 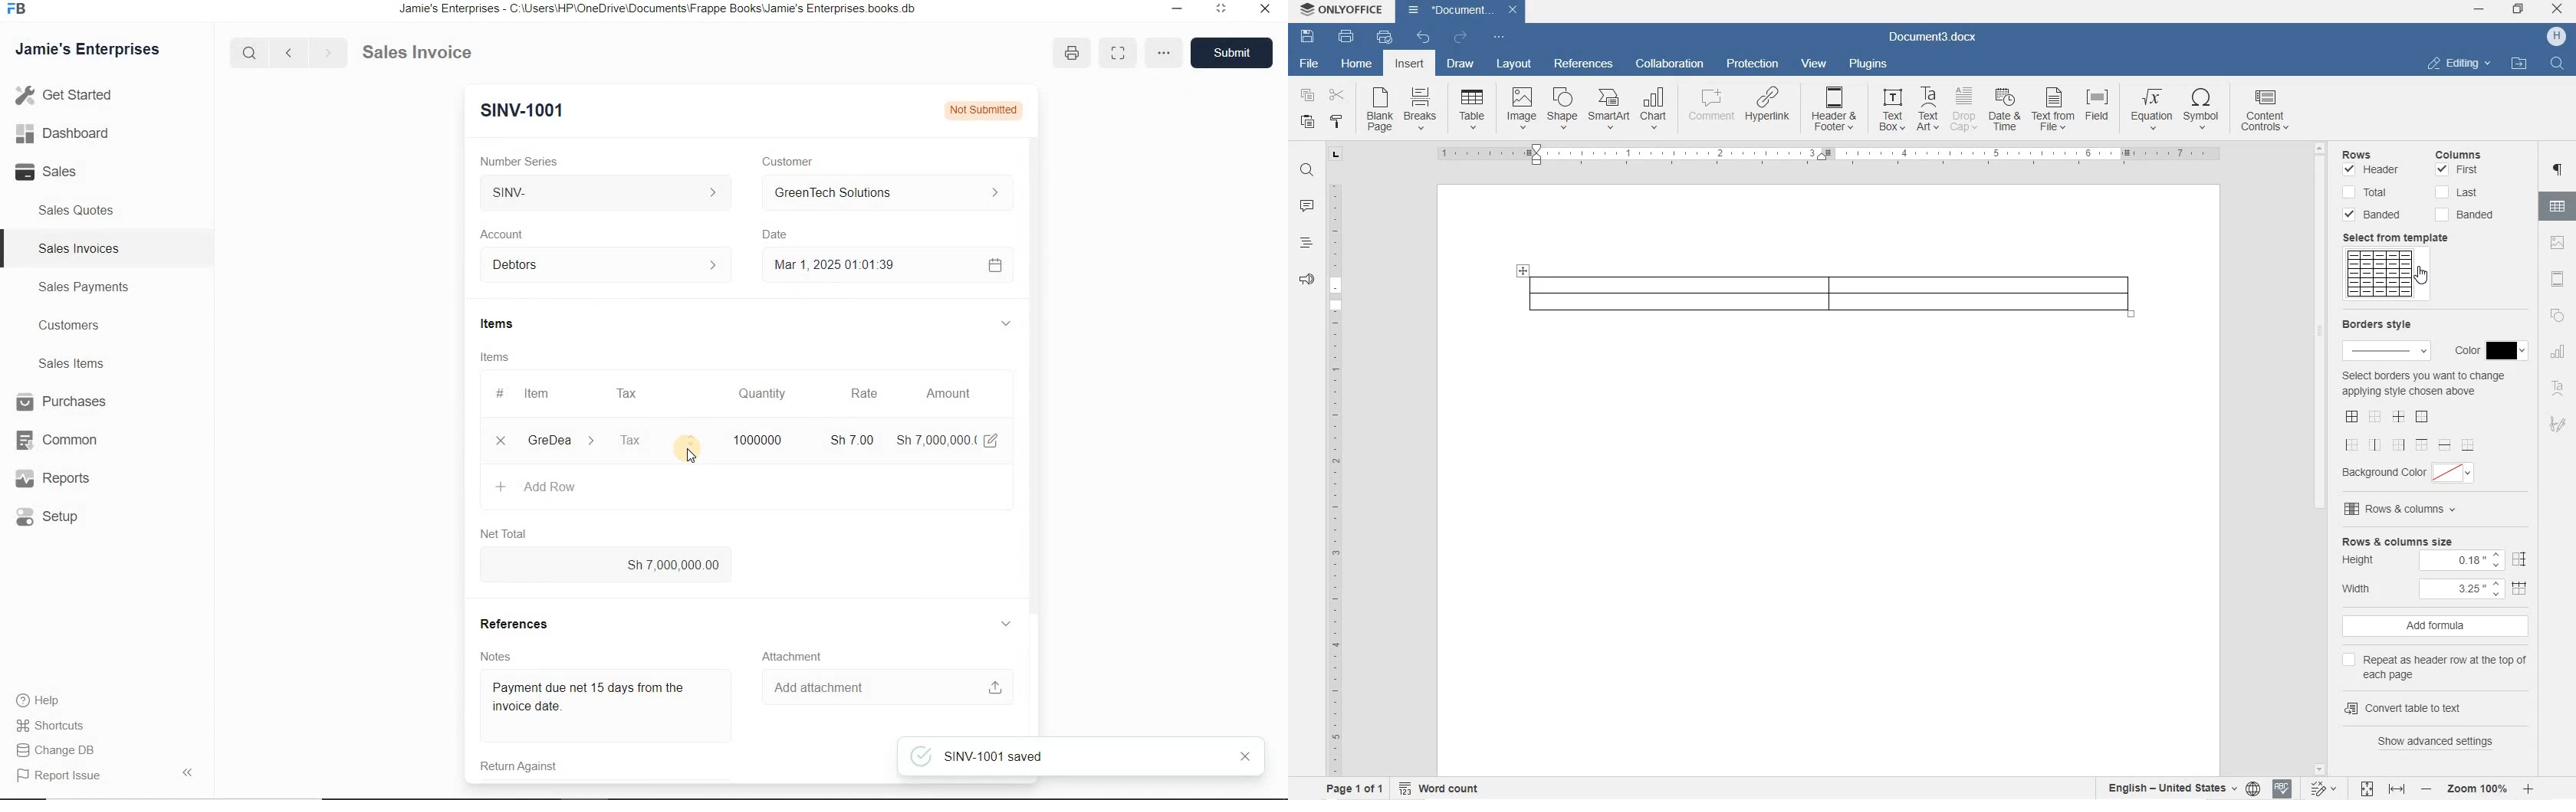 I want to click on Sales Payments, so click(x=84, y=287).